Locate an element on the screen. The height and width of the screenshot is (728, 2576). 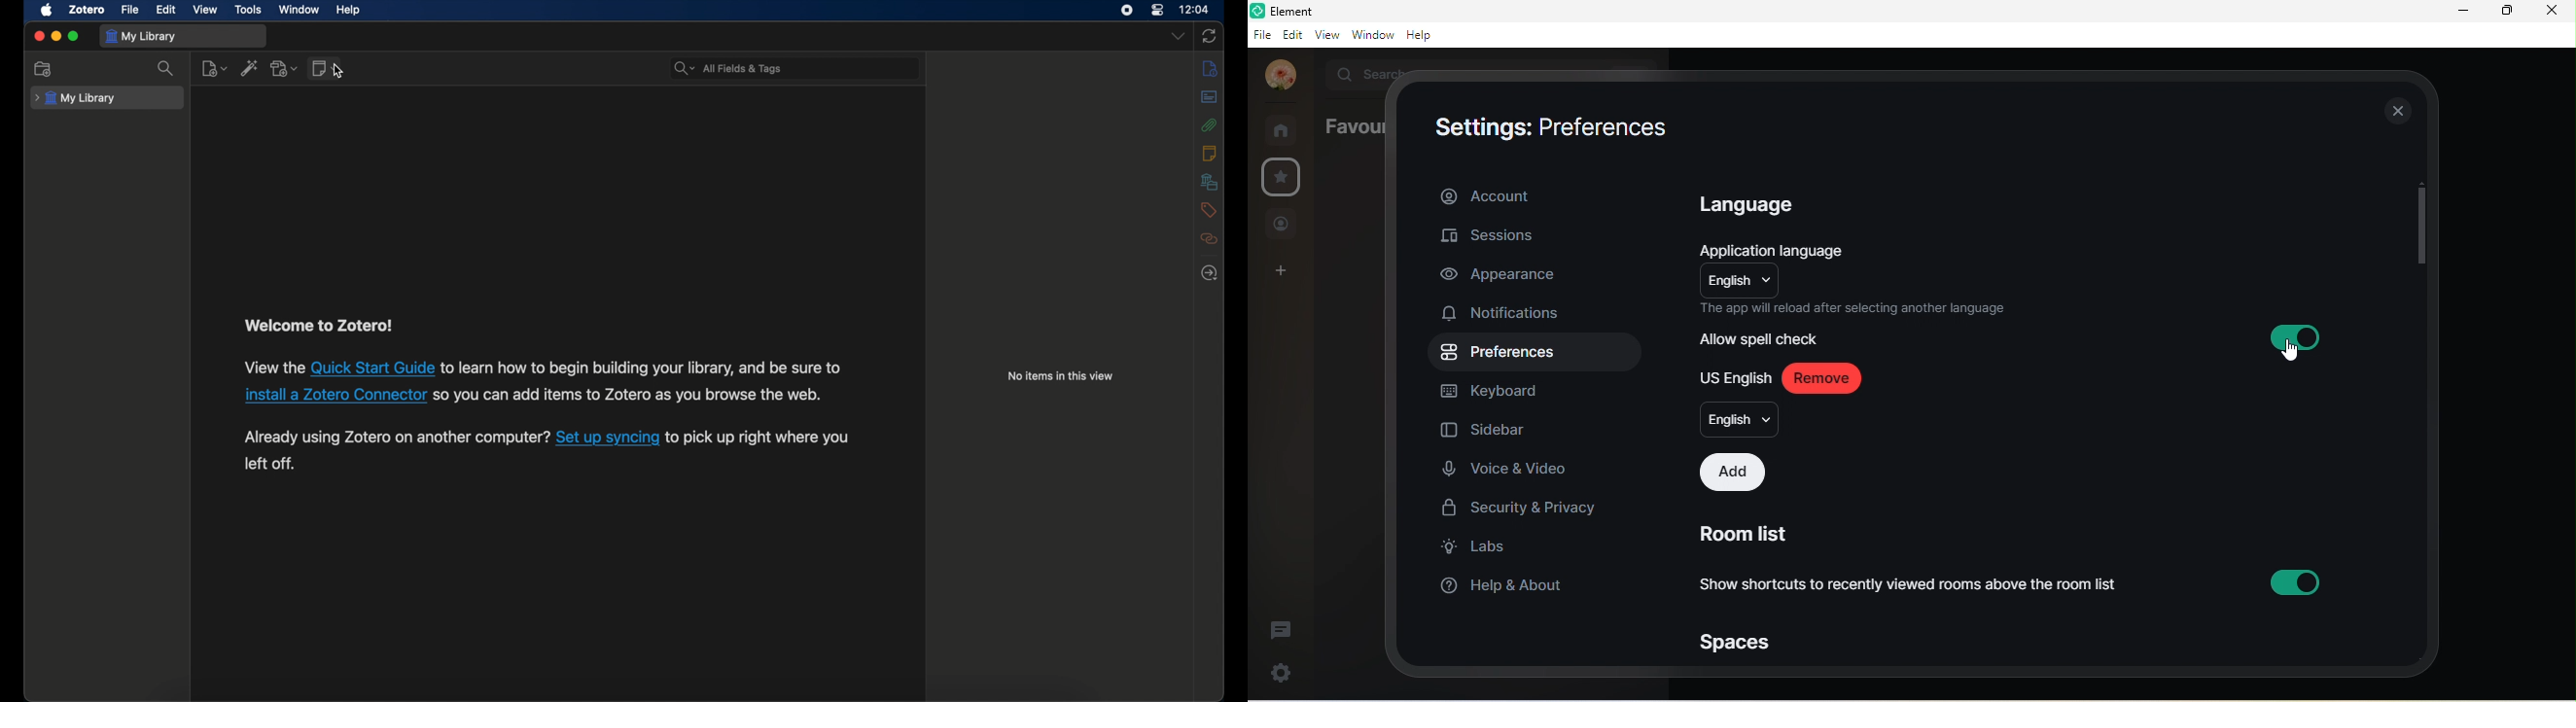
info is located at coordinates (1210, 69).